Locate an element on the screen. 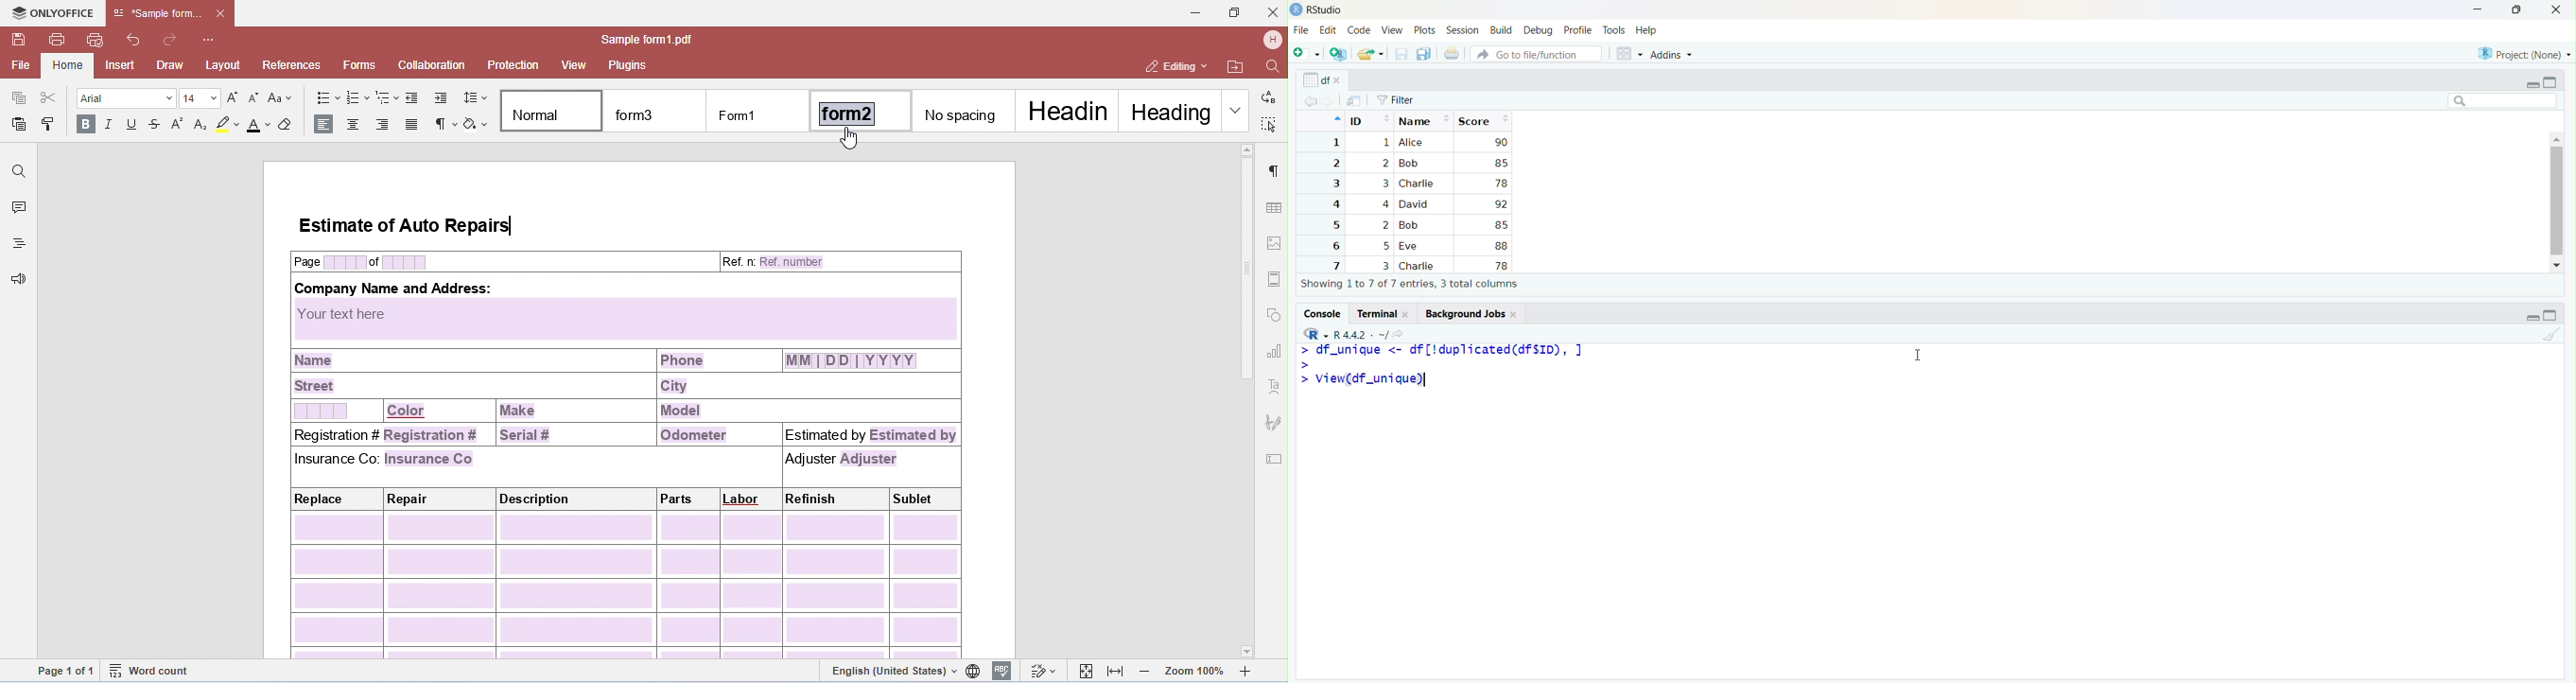 Image resolution: width=2576 pixels, height=700 pixels. 4 is located at coordinates (1334, 204).